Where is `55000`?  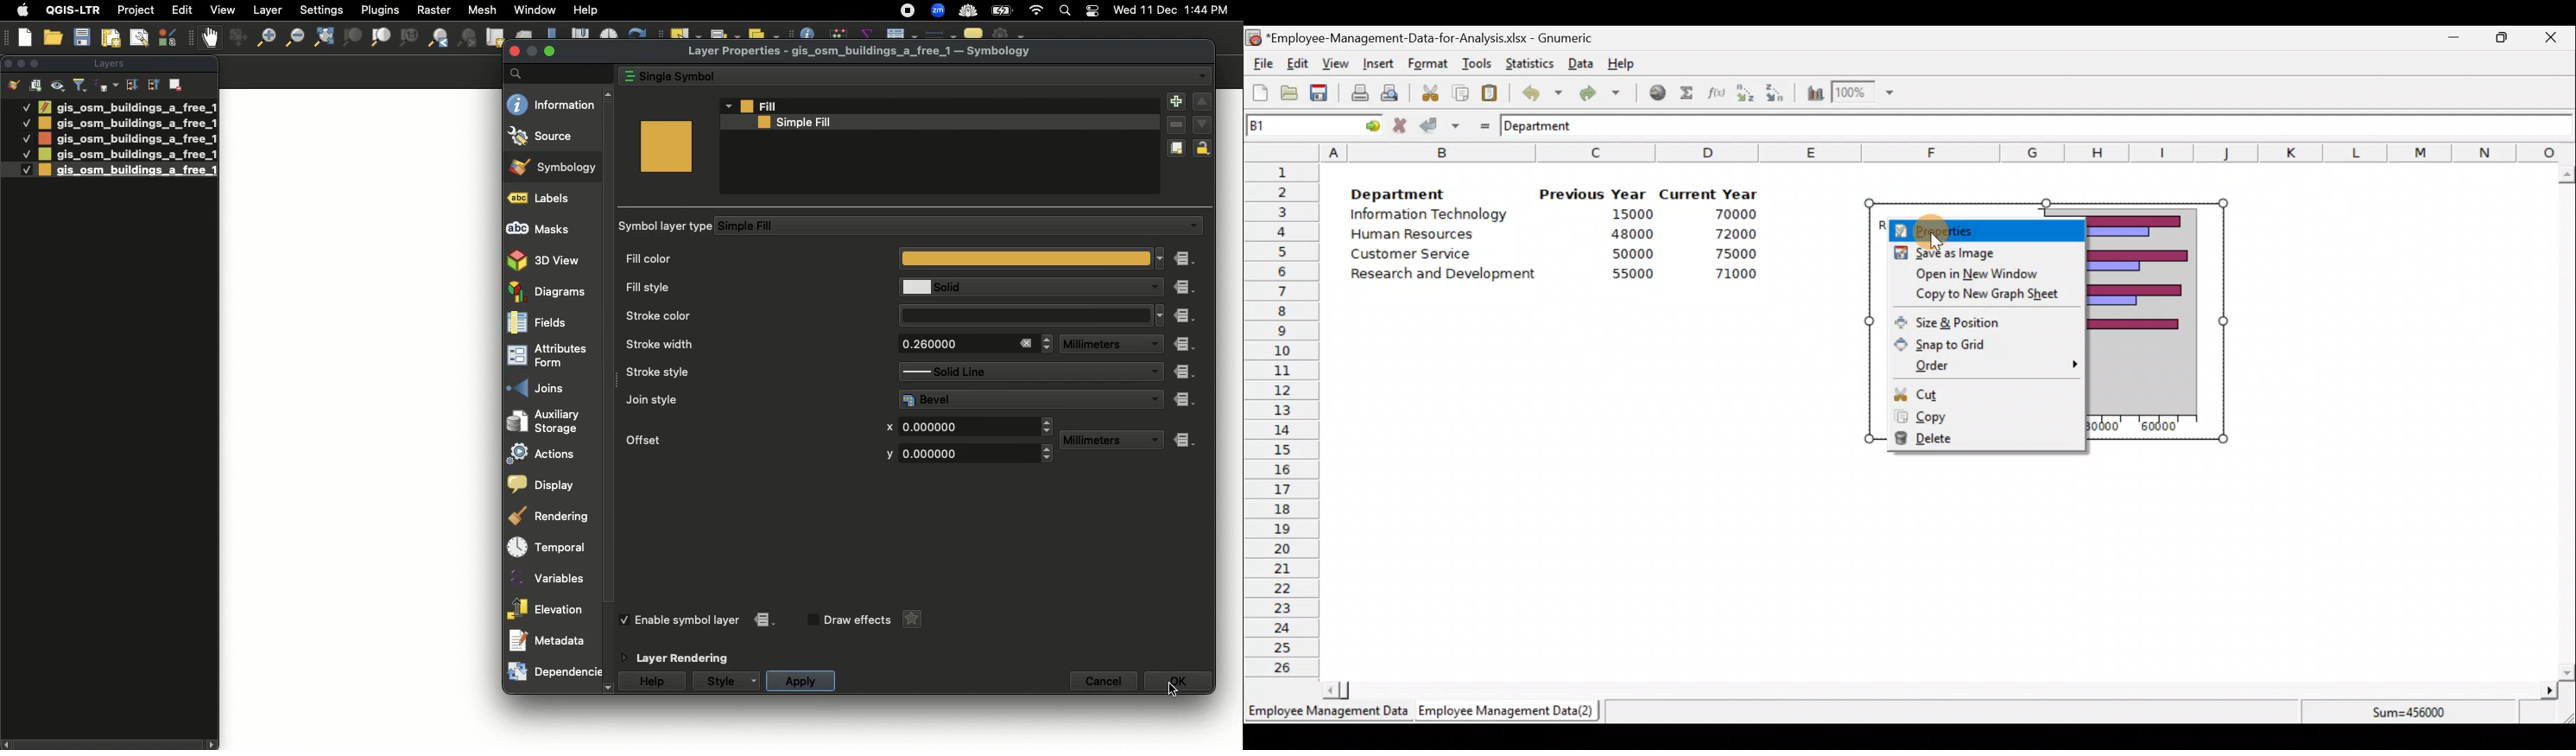 55000 is located at coordinates (1634, 274).